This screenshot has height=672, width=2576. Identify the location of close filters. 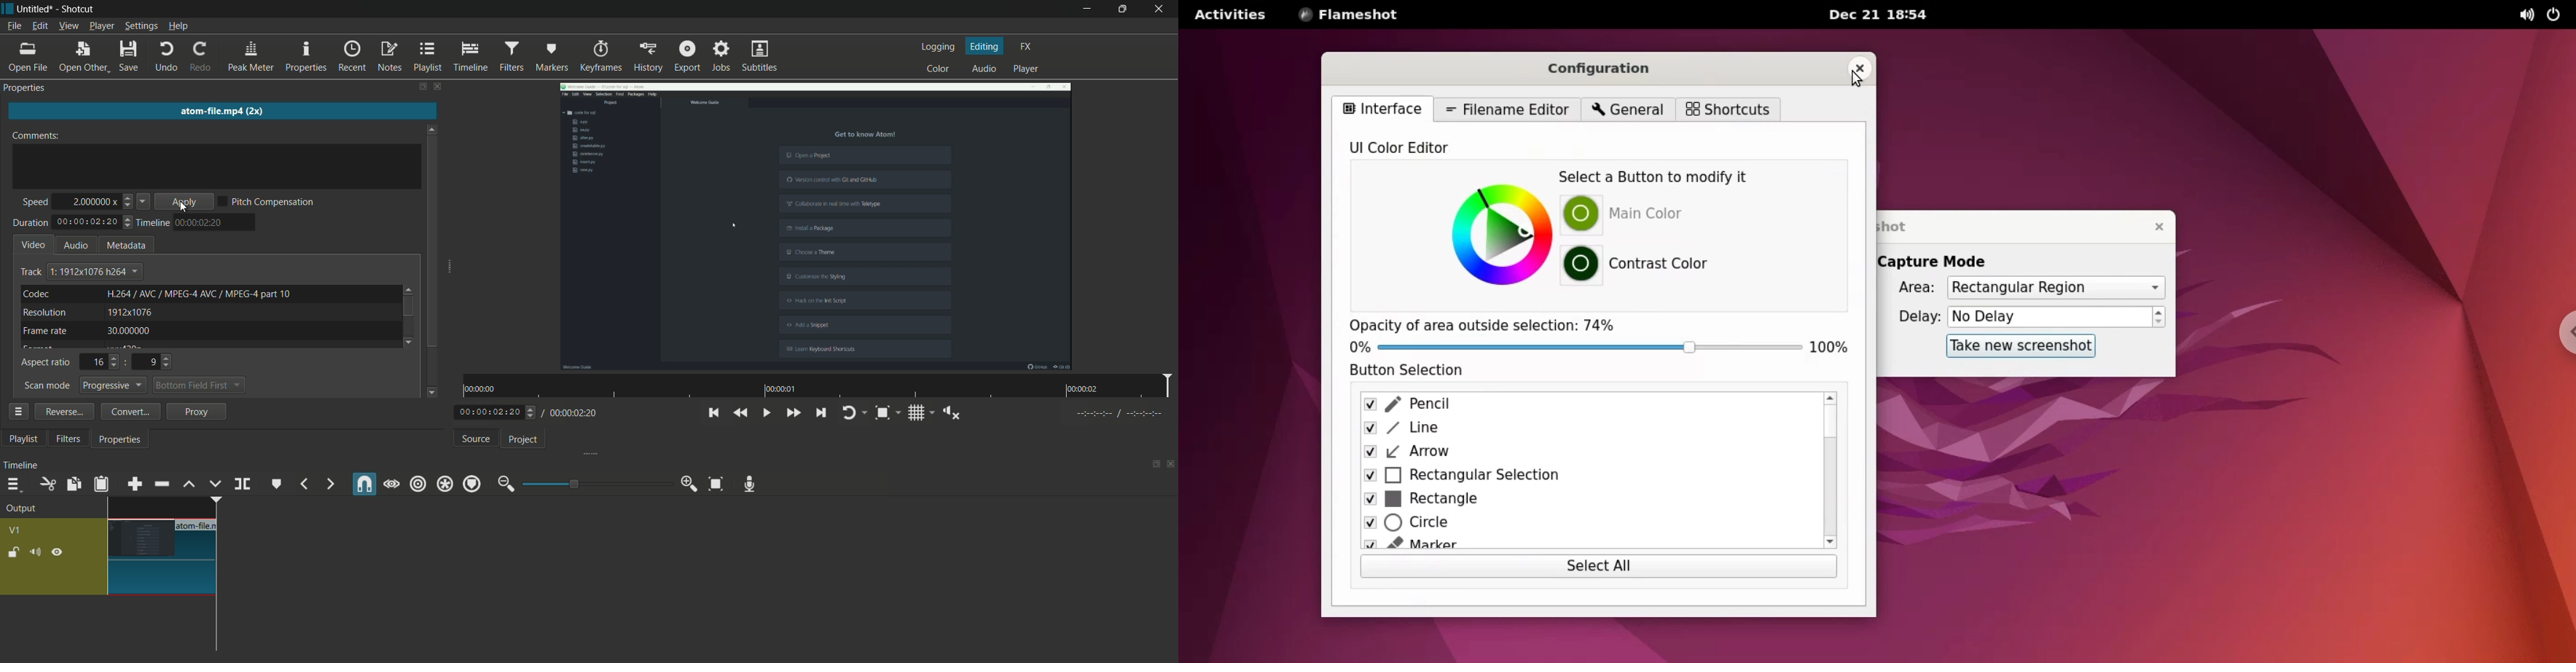
(440, 87).